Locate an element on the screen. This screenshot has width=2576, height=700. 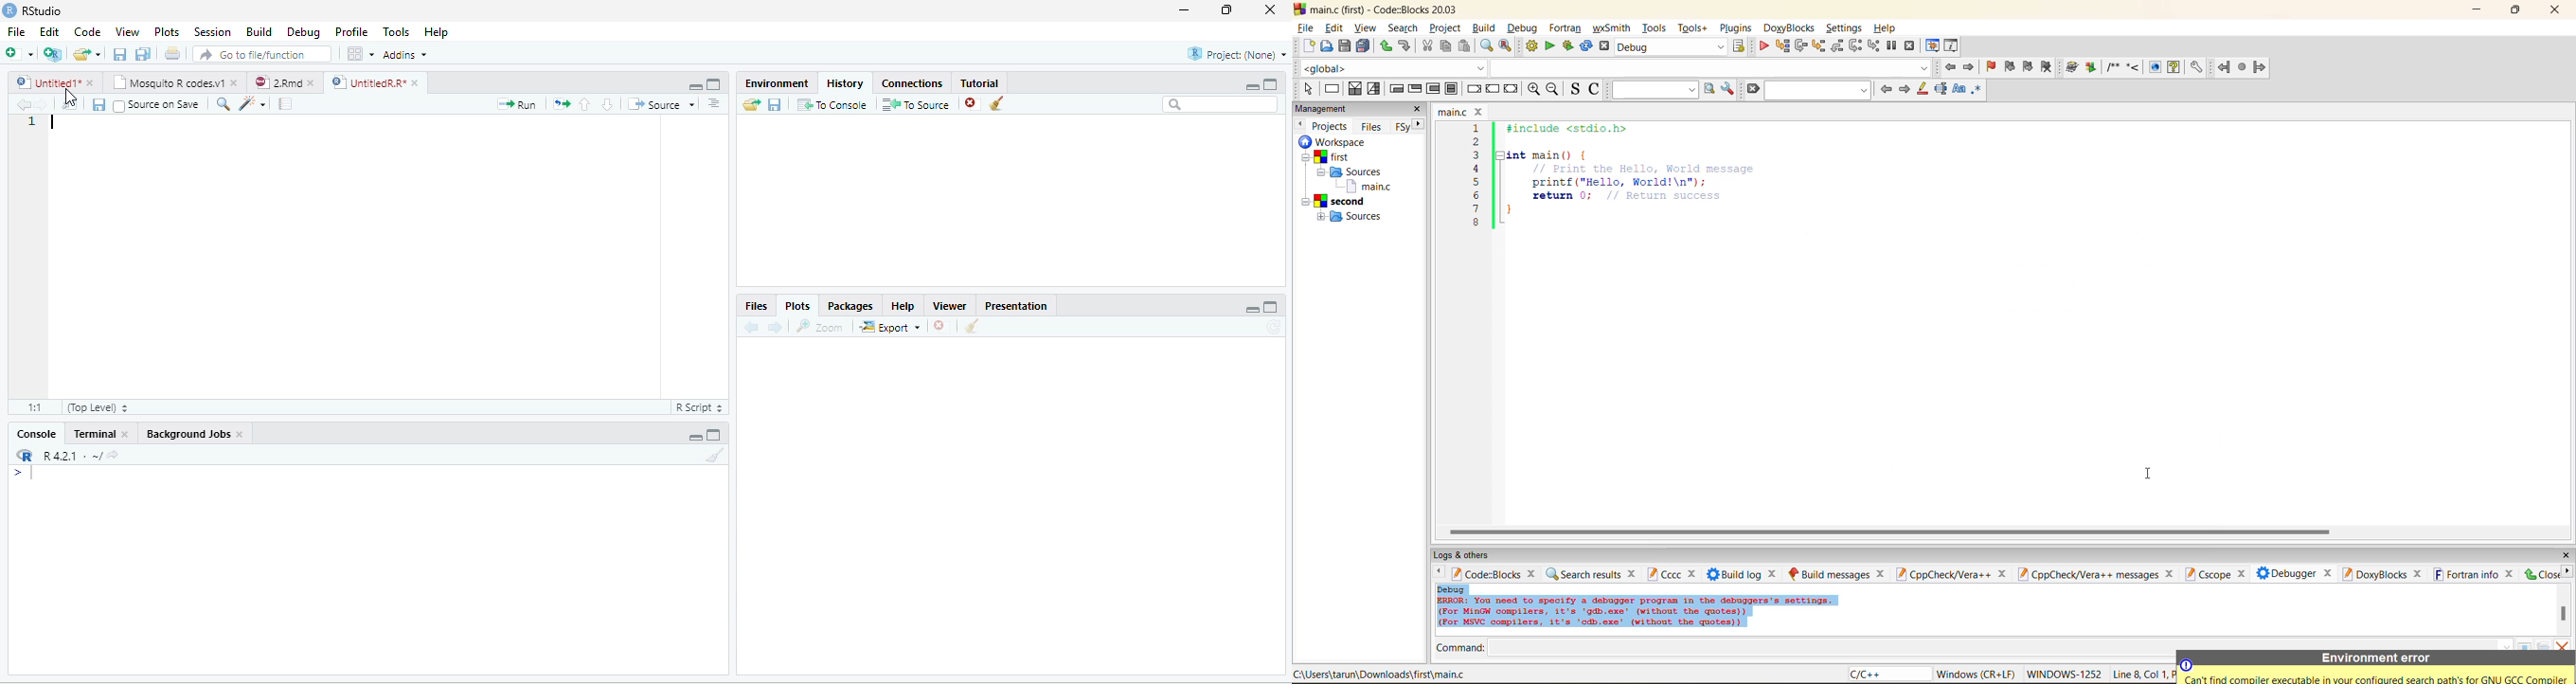
Go to previous section/chunk is located at coordinates (585, 104).